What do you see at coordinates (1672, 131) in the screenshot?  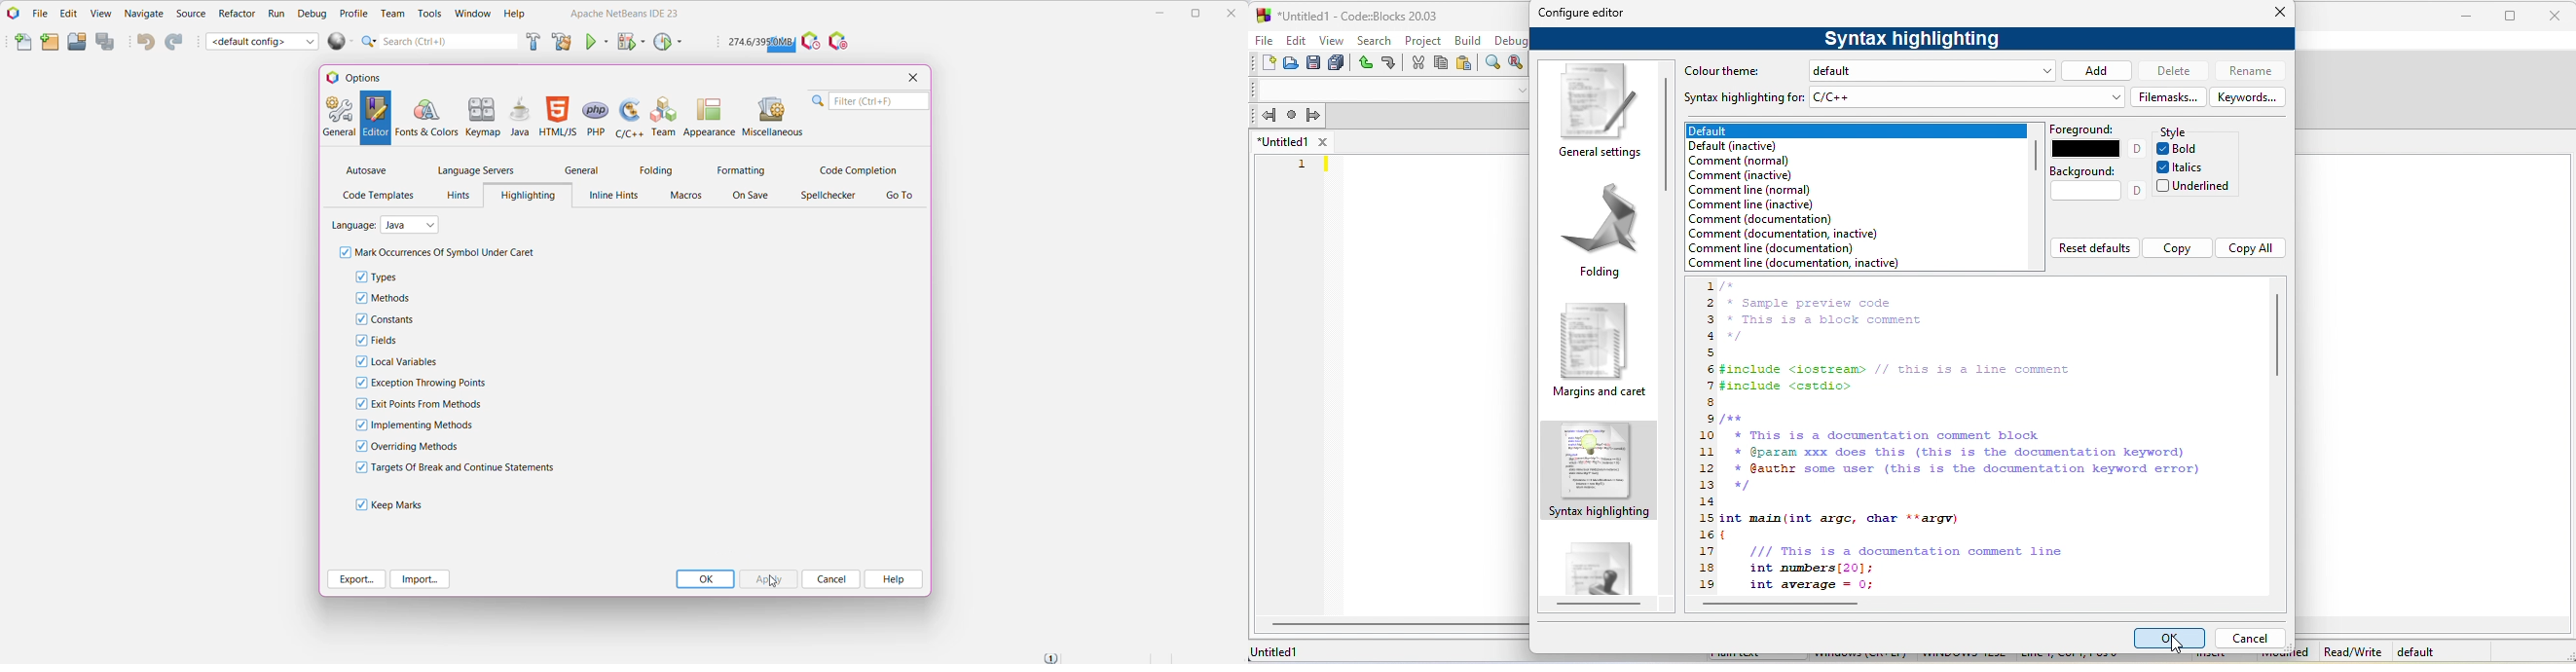 I see `vertical scroll bar` at bounding box center [1672, 131].